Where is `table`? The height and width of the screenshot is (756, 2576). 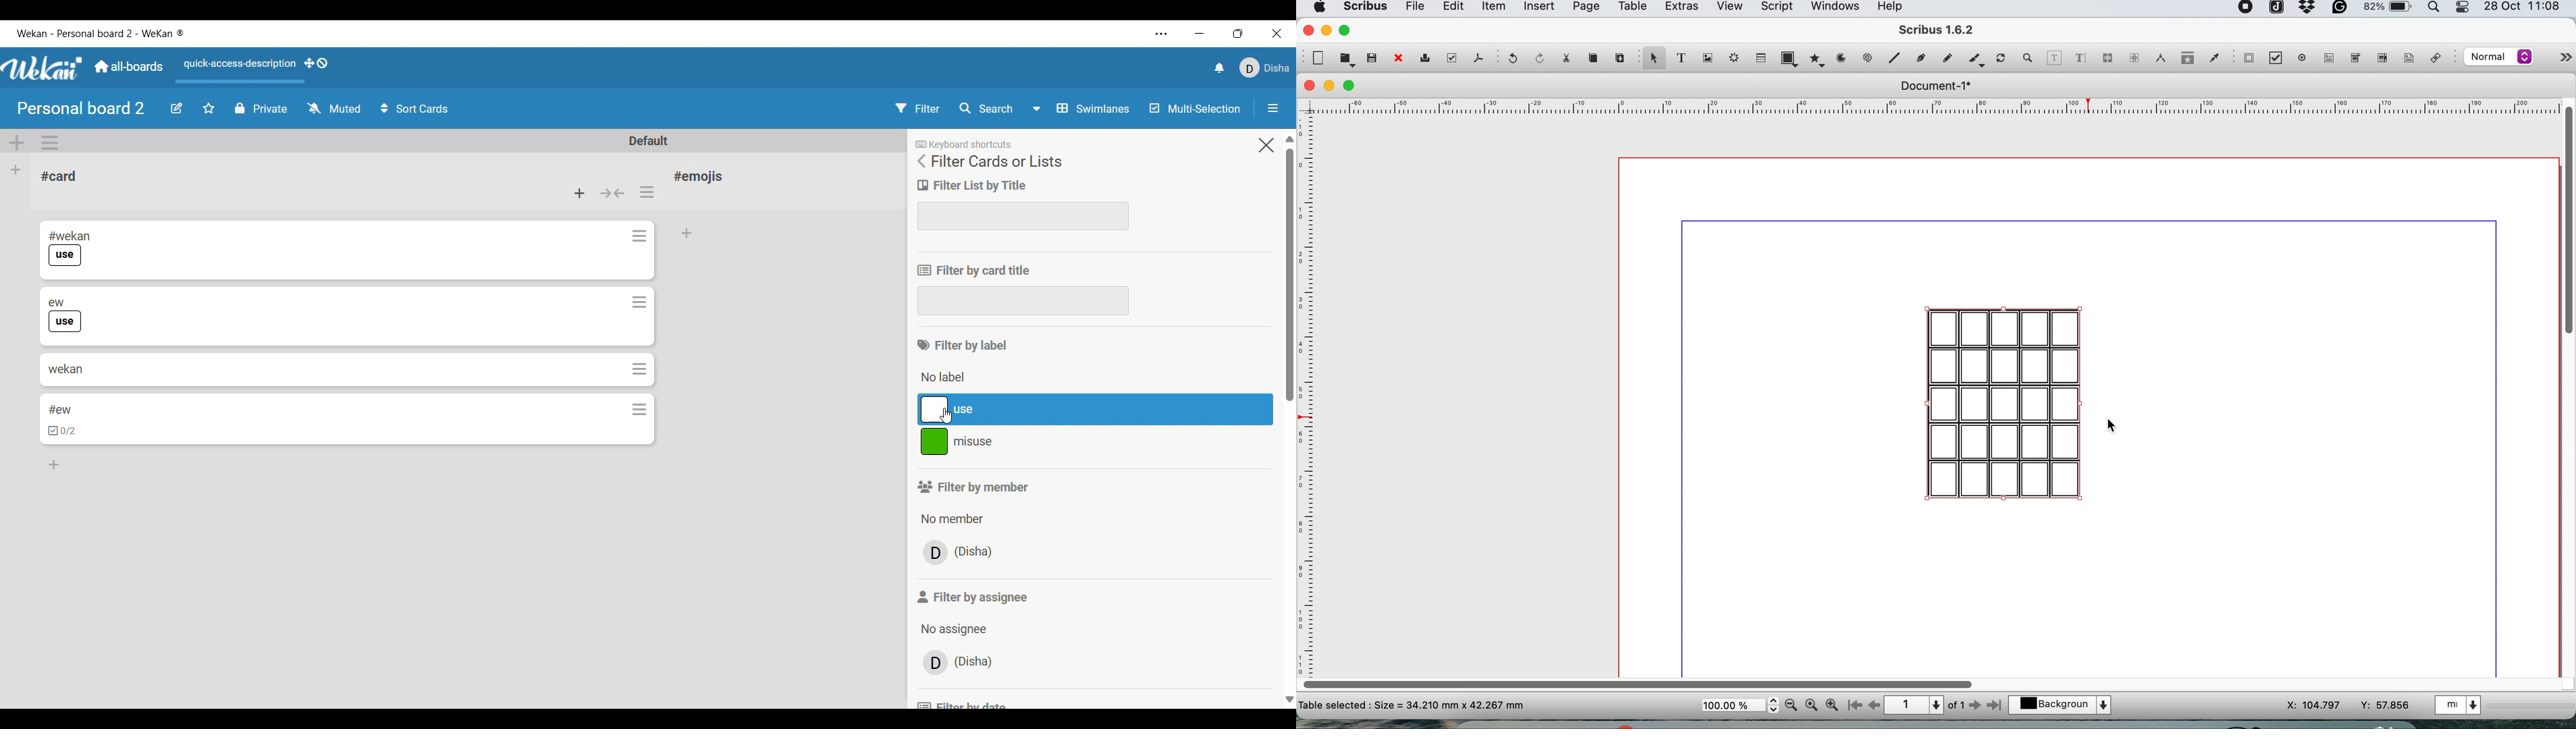
table is located at coordinates (1760, 57).